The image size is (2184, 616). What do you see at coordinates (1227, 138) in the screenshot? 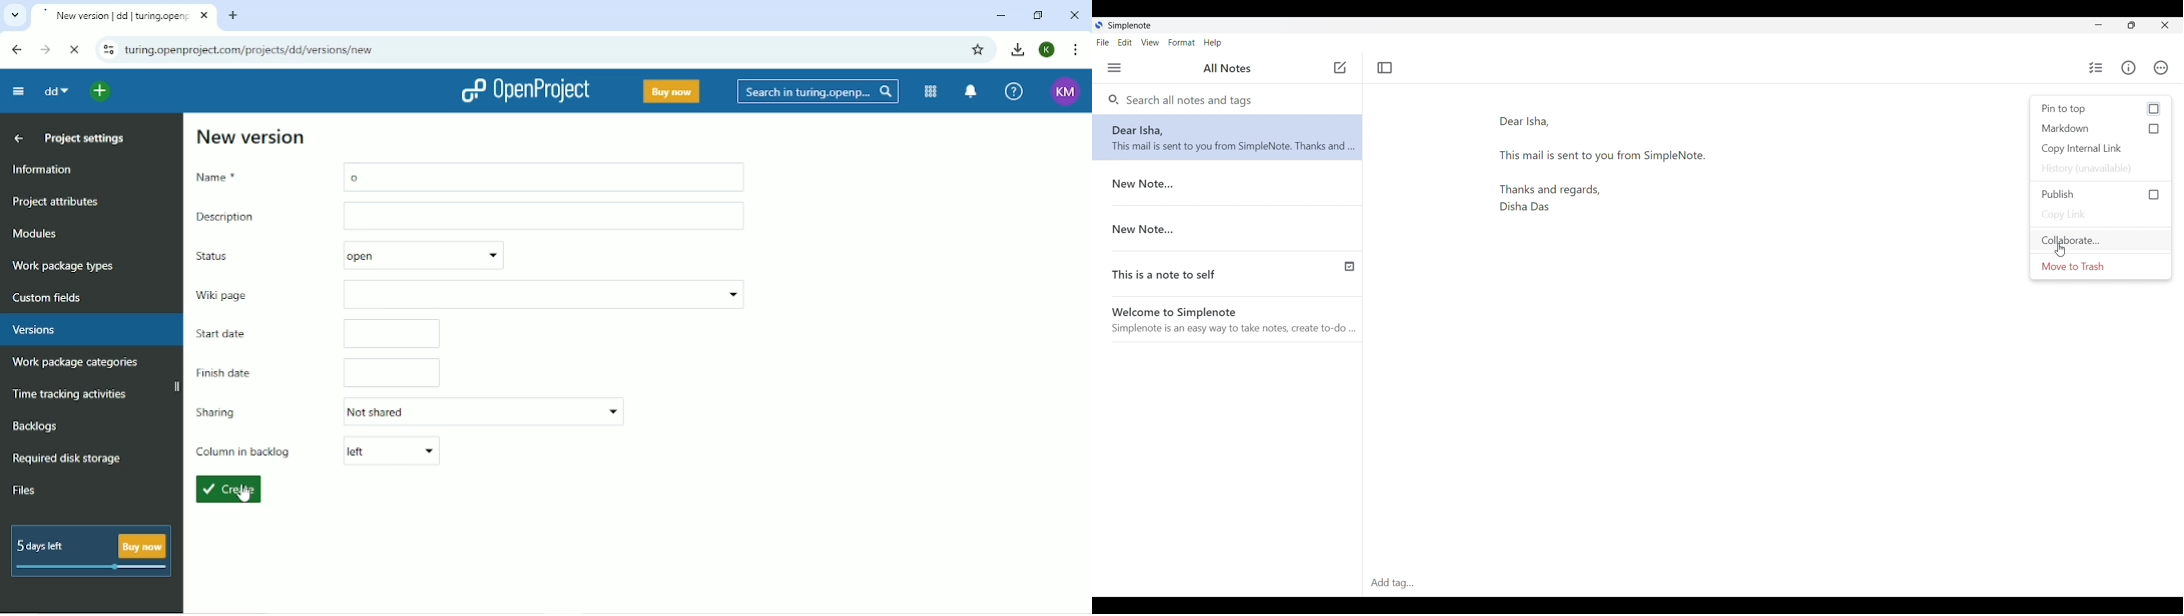
I see `Note-Dear Disha` at bounding box center [1227, 138].